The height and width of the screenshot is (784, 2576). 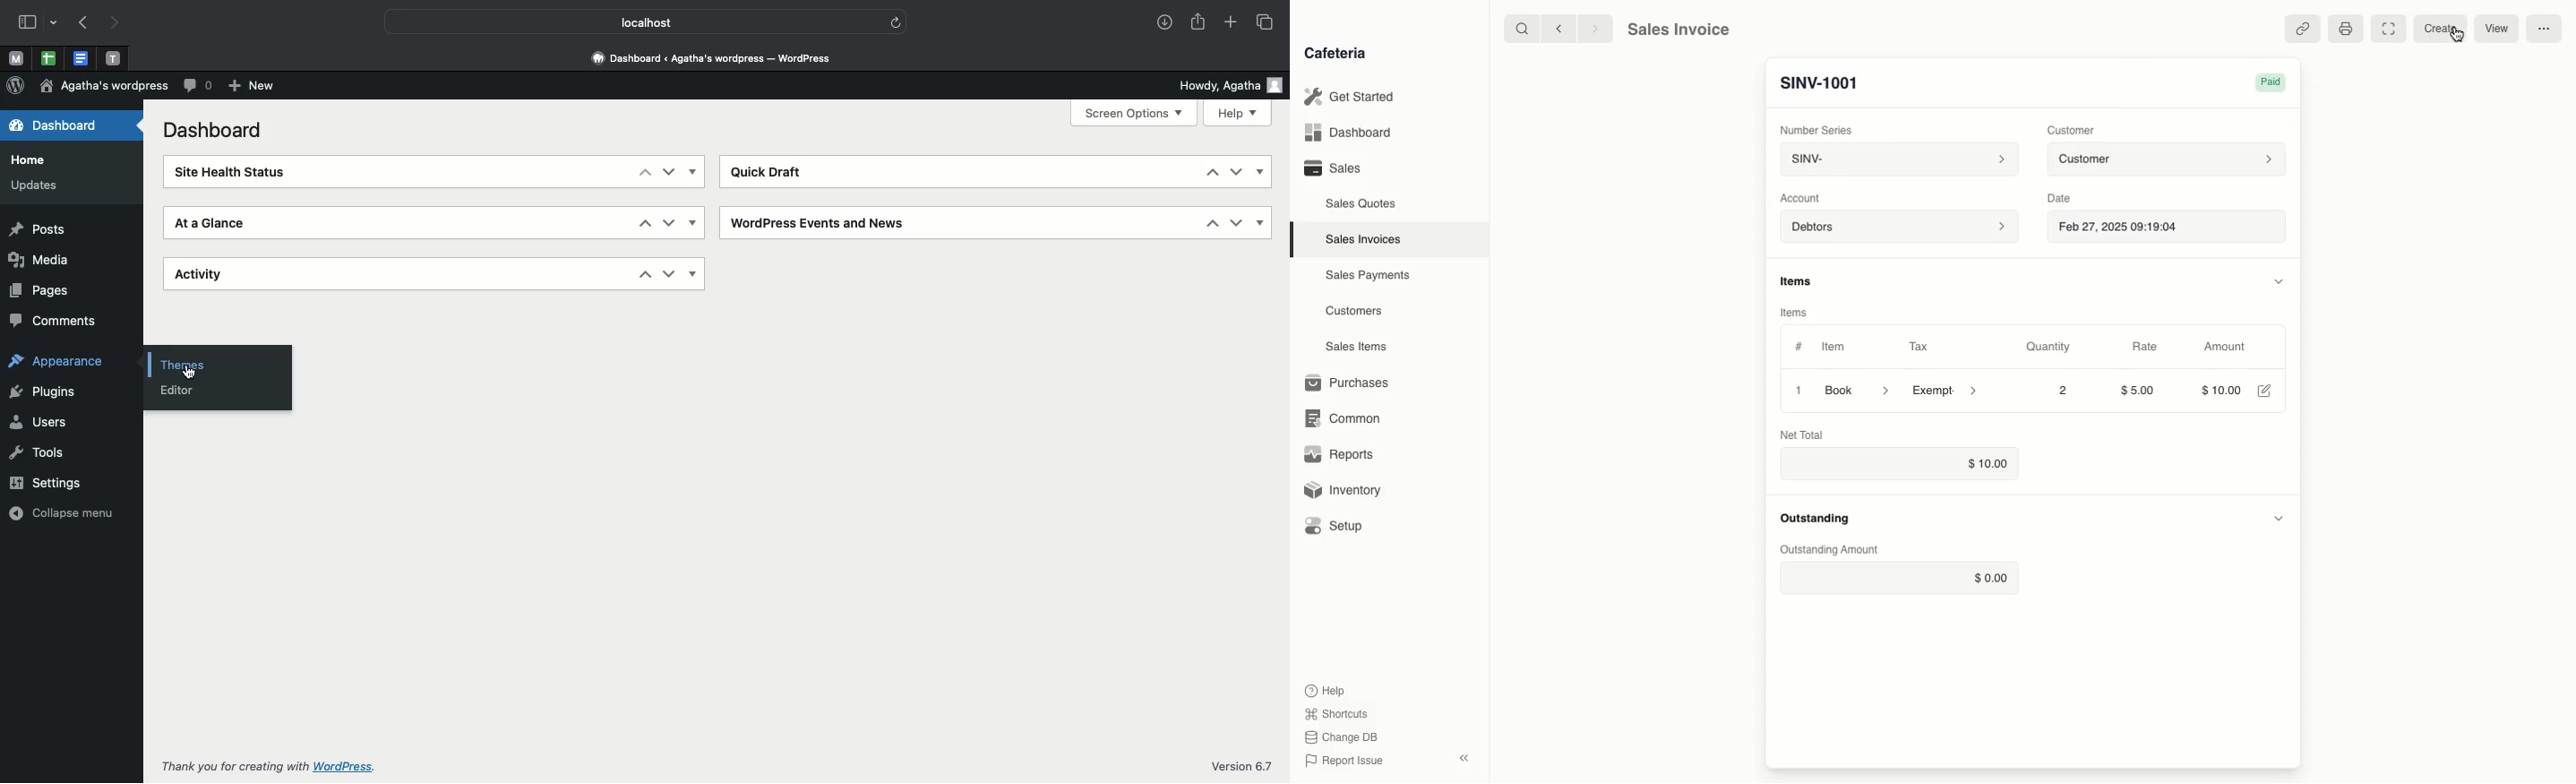 I want to click on ‘Common, so click(x=1343, y=417).